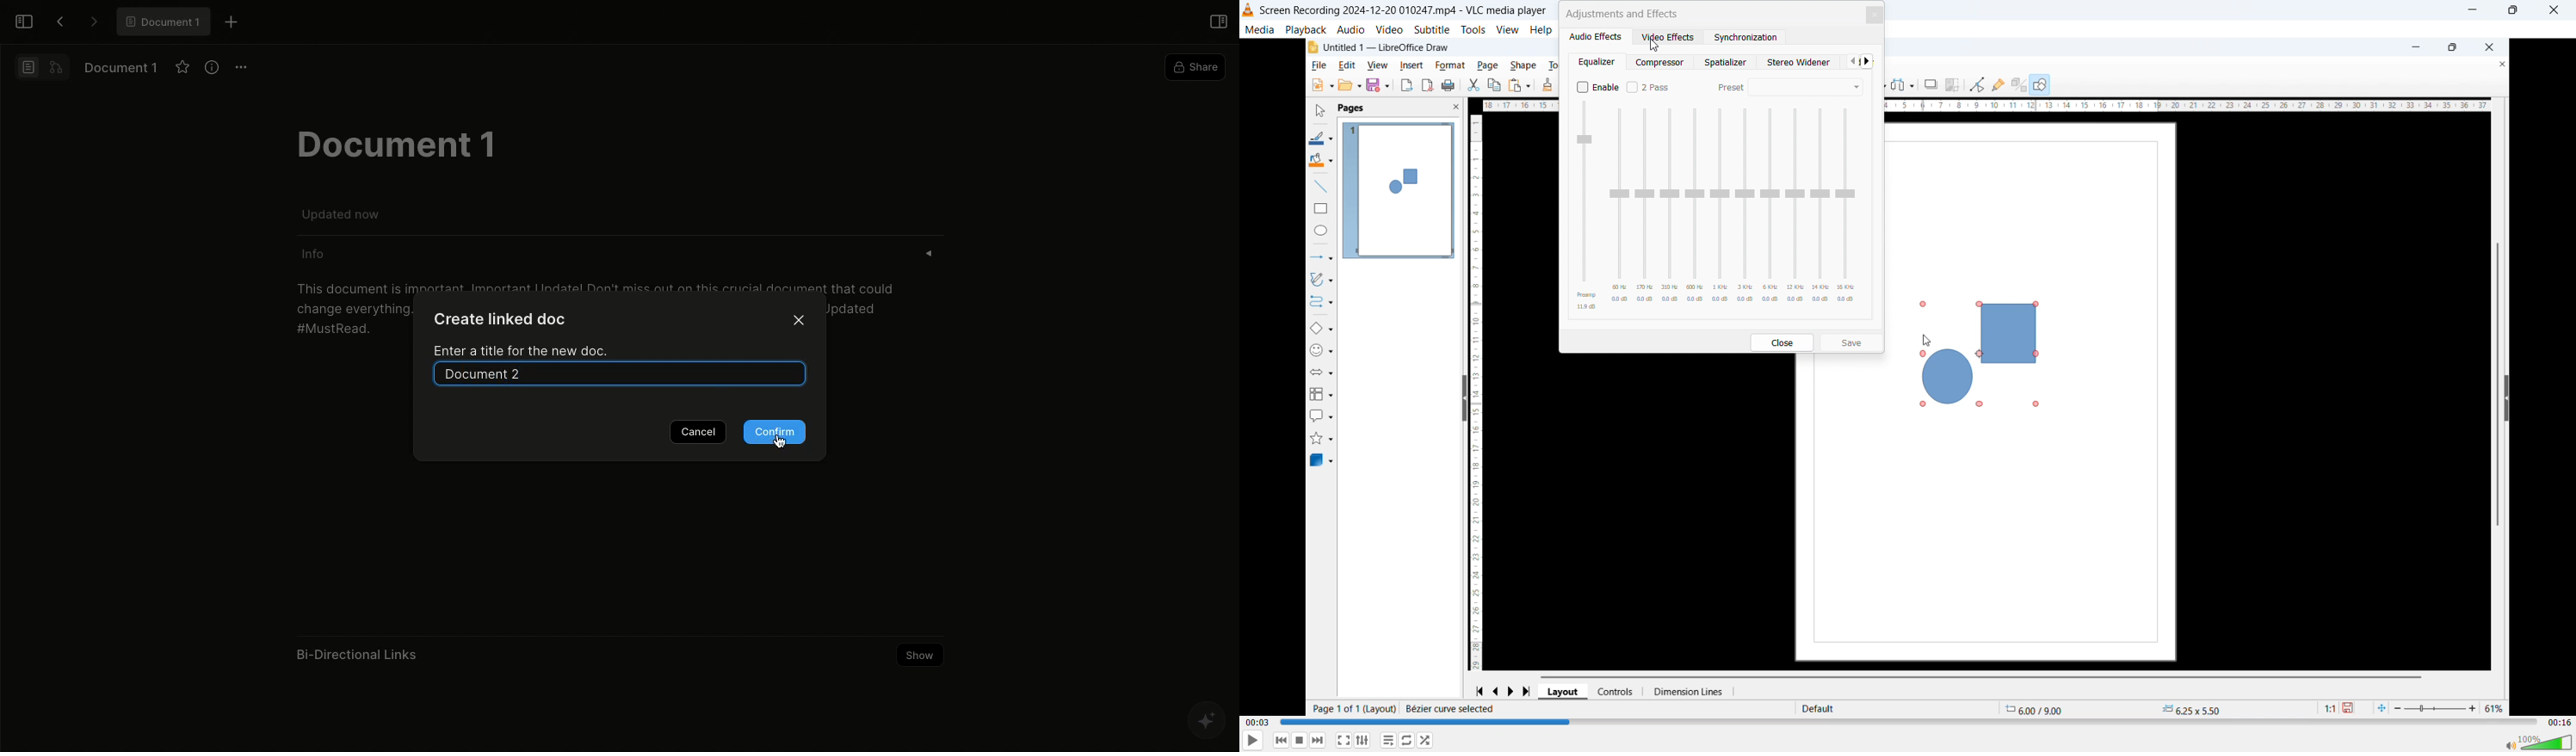 The width and height of the screenshot is (2576, 756). I want to click on 600 Hertz controller , so click(1695, 208).